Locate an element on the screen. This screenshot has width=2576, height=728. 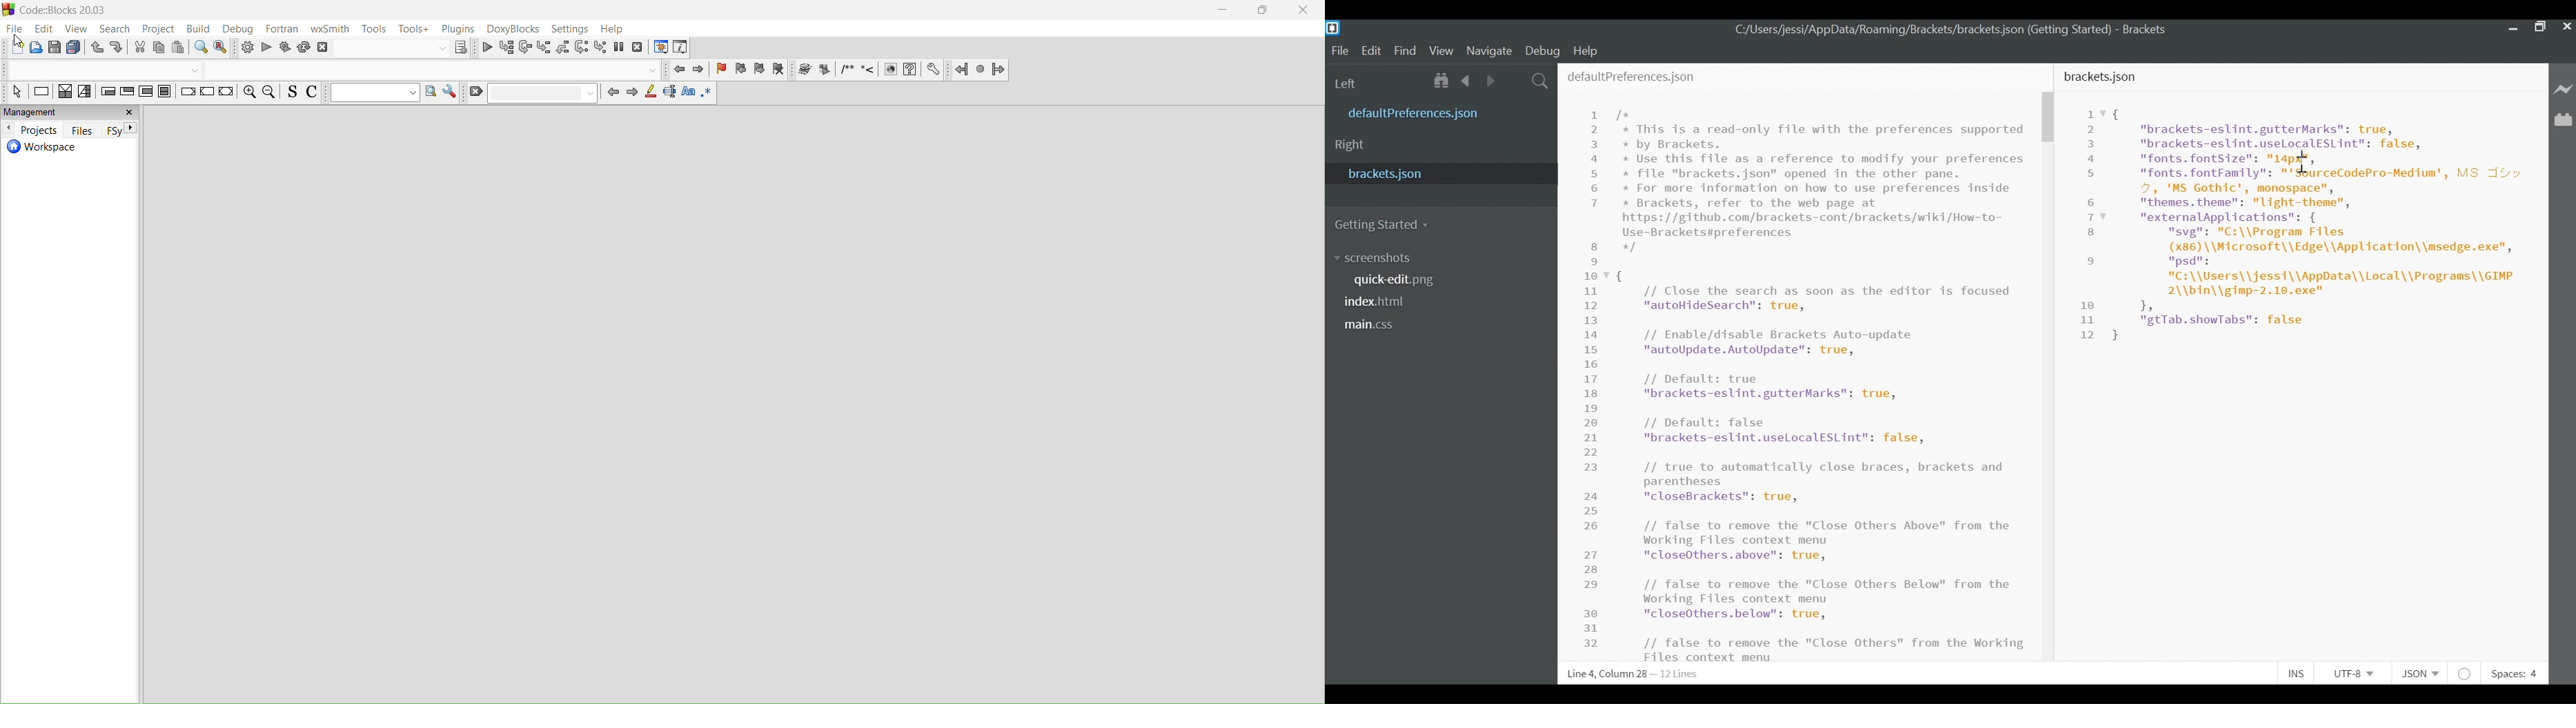
a Line 4, Column 24 is located at coordinates (1635, 674).